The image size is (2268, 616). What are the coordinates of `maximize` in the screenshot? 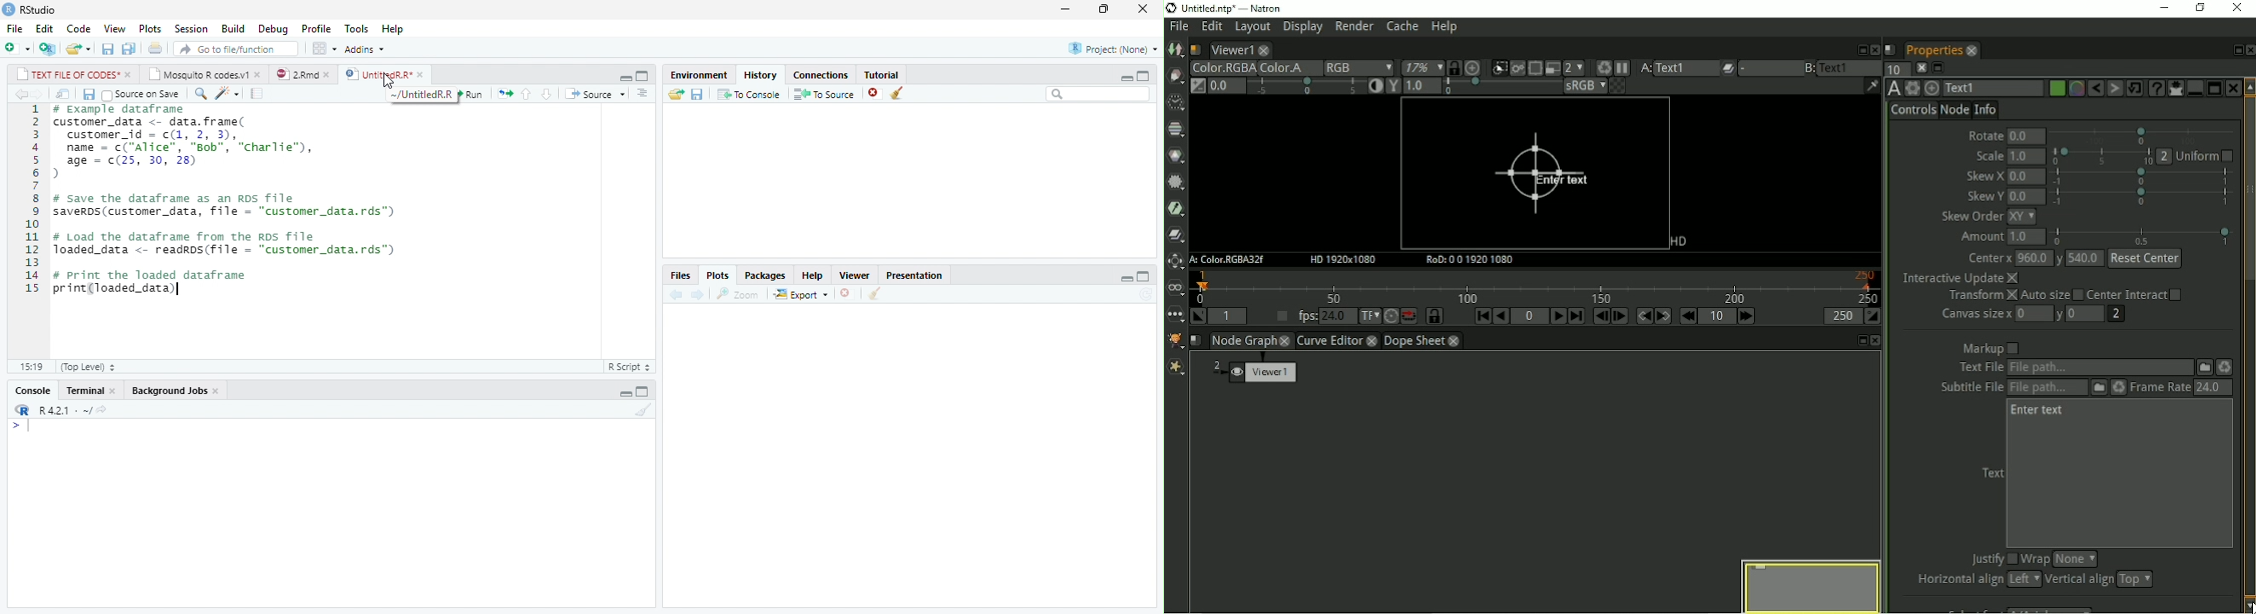 It's located at (1144, 76).